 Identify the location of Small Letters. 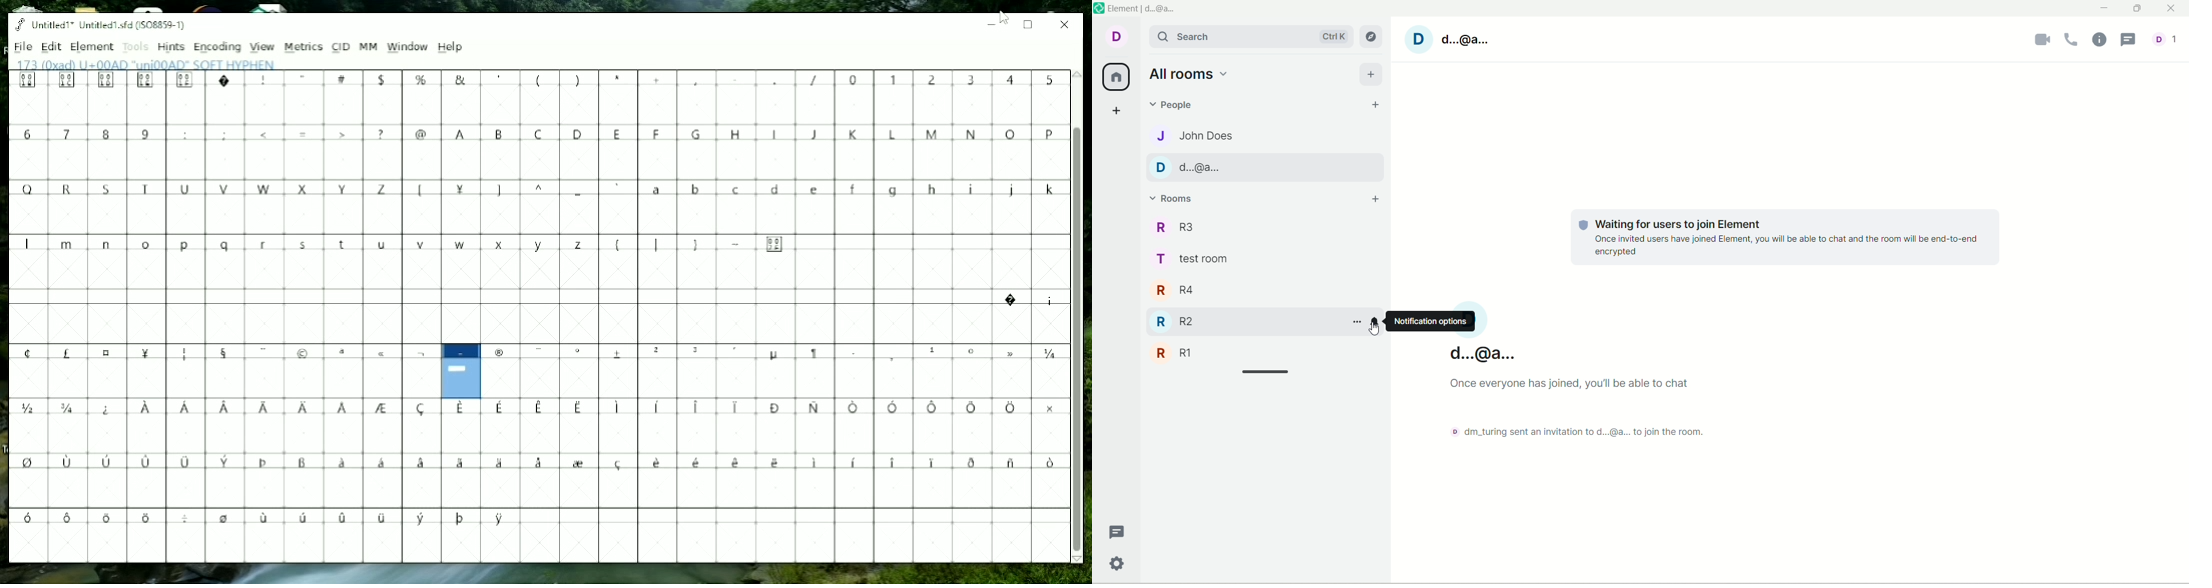
(853, 191).